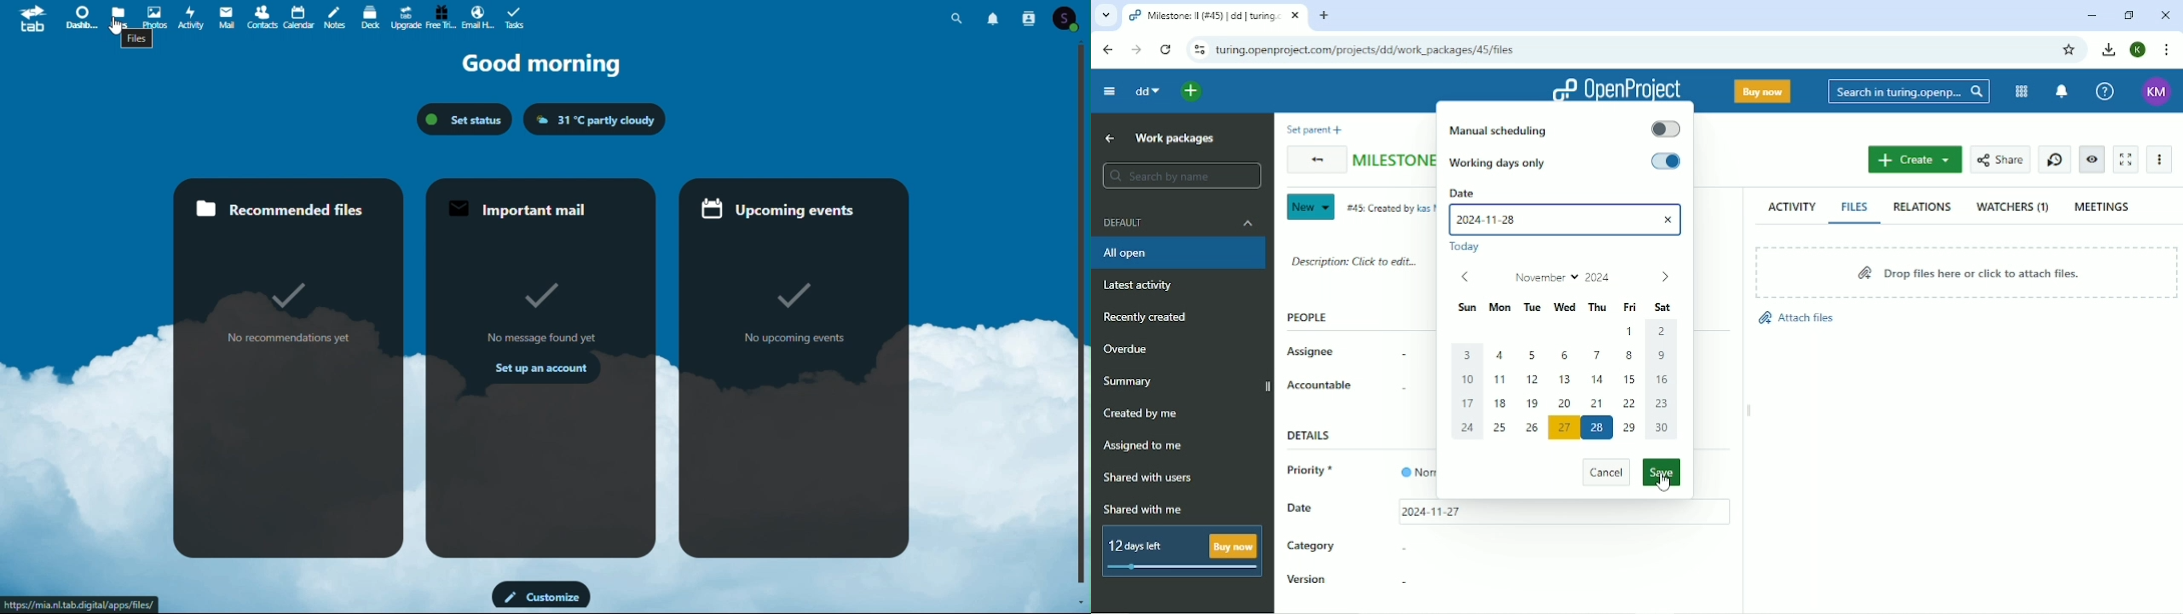  I want to click on contacts, so click(262, 17).